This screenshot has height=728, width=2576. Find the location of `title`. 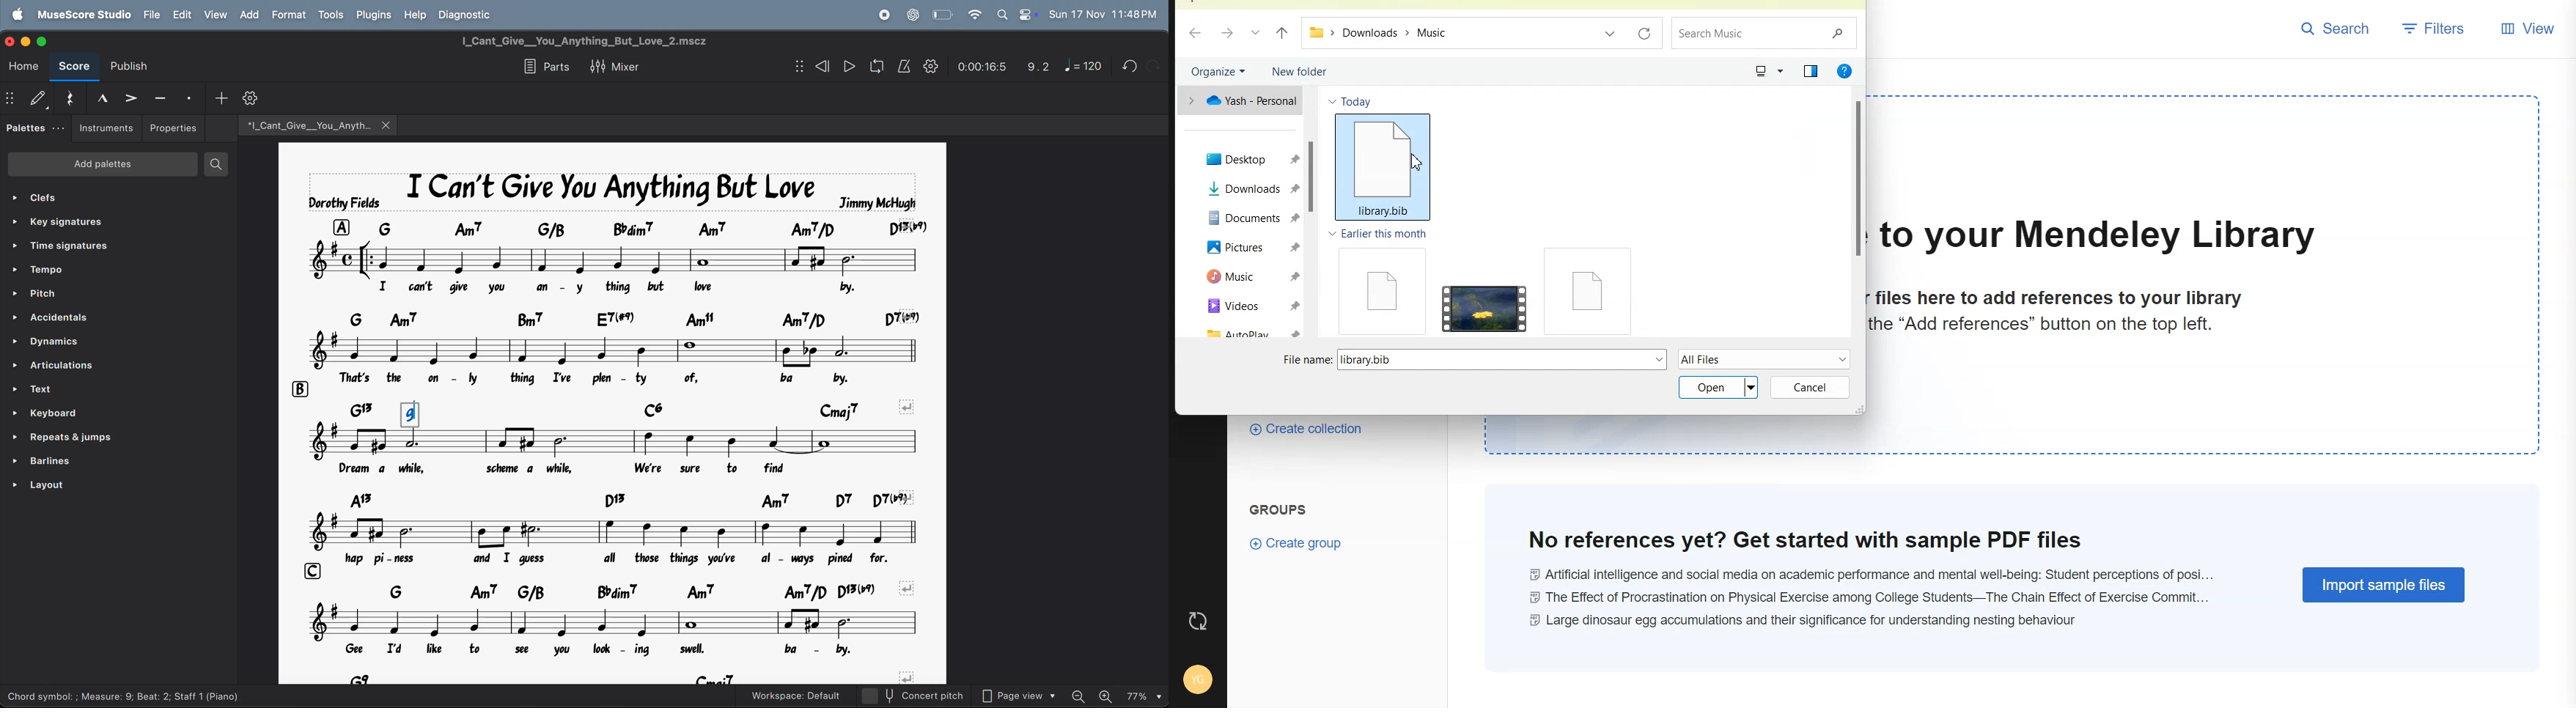

title is located at coordinates (591, 42).